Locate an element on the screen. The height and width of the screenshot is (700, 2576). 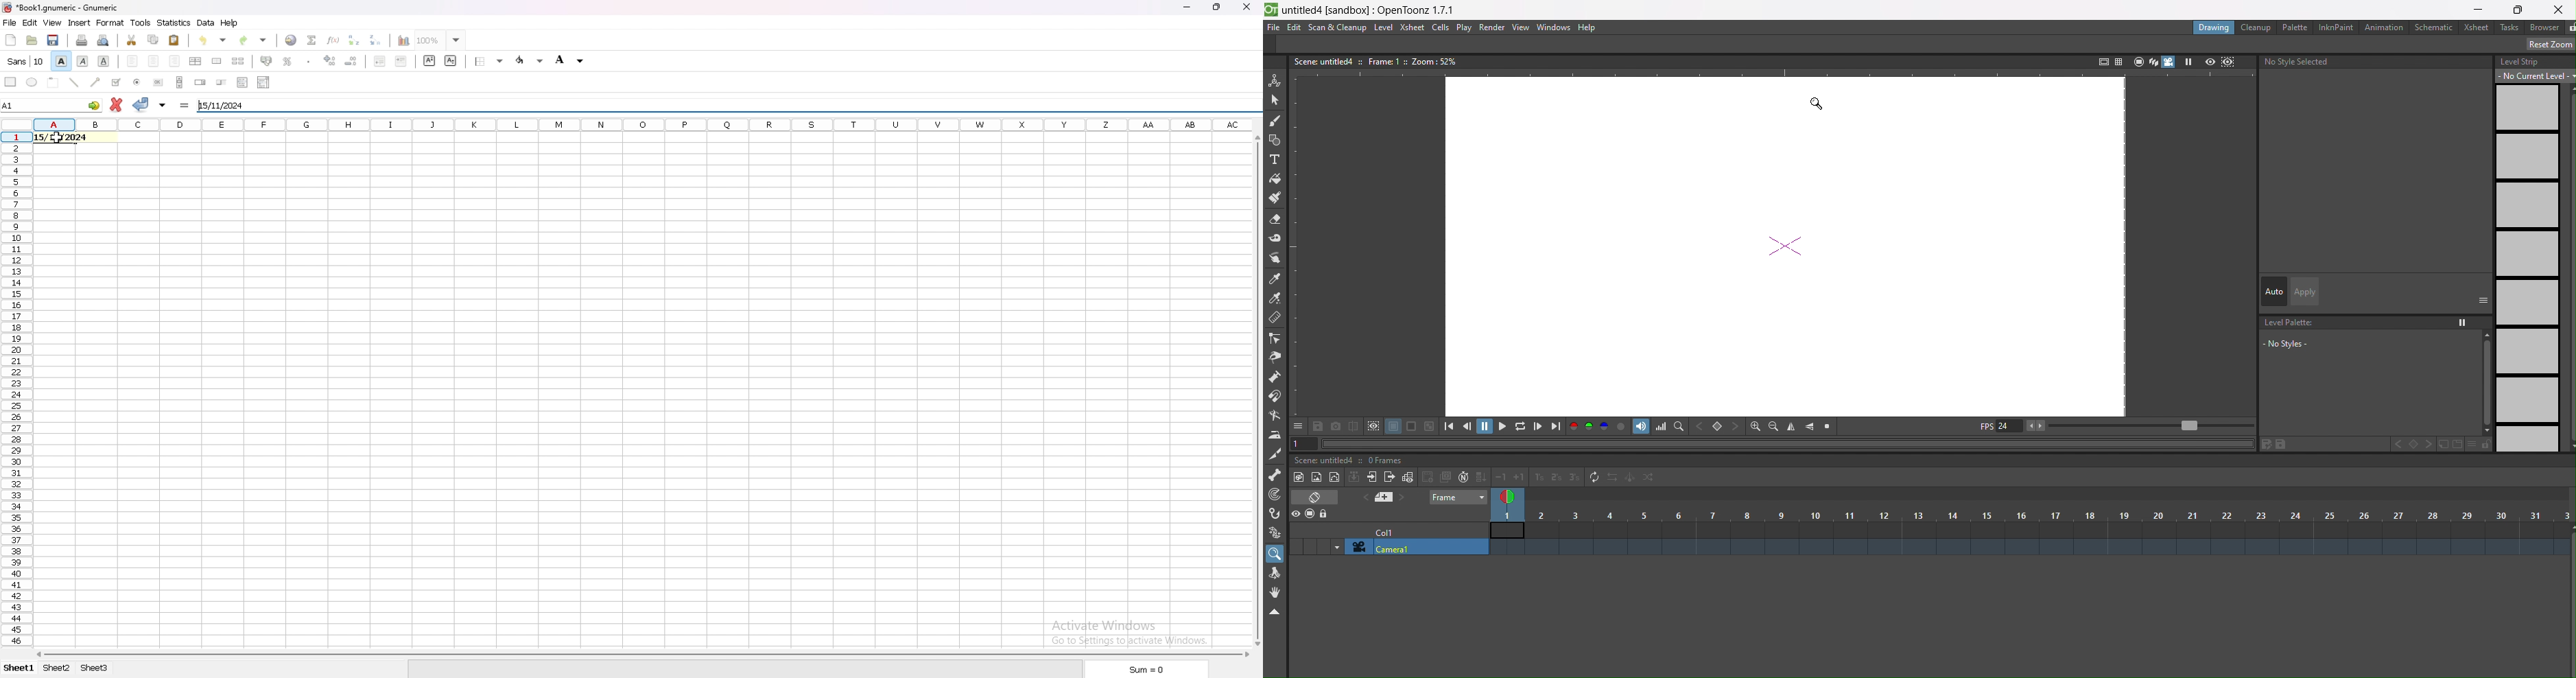
reset position is located at coordinates (2544, 45).